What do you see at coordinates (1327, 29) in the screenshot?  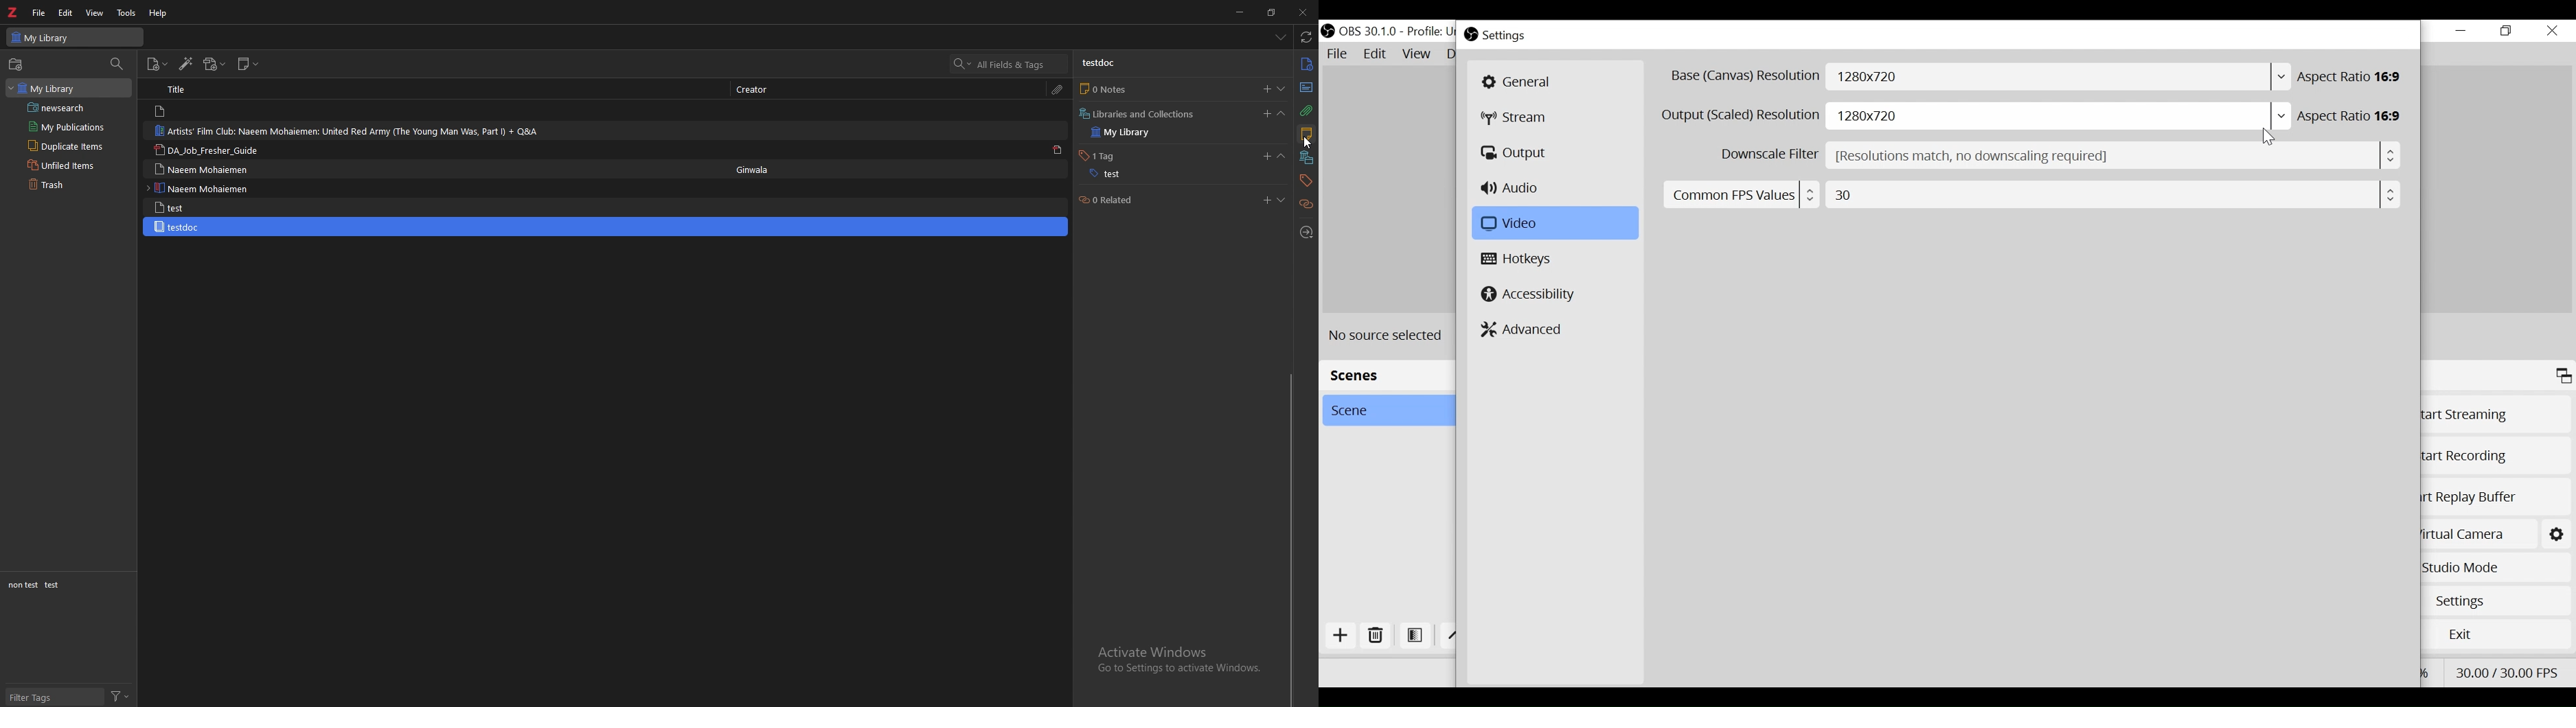 I see `OBS Studio Desktop Icon` at bounding box center [1327, 29].